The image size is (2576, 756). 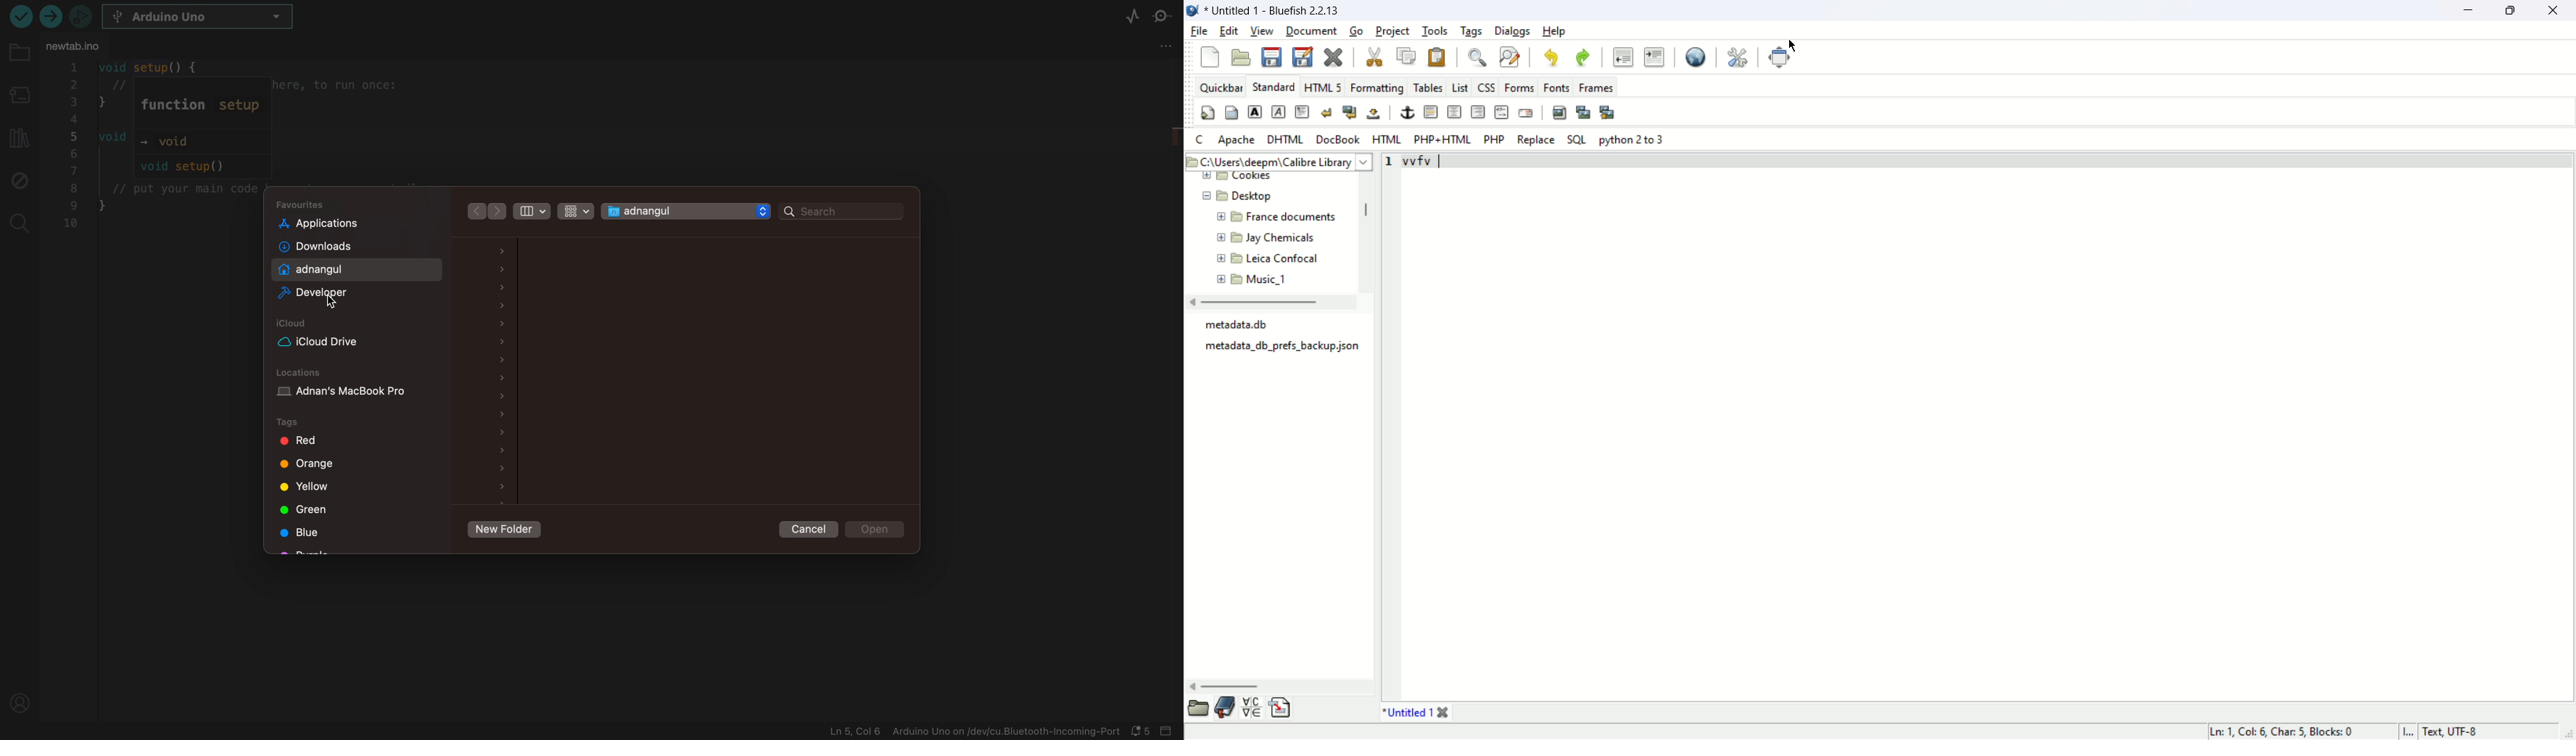 I want to click on serial monitor, so click(x=1167, y=17).